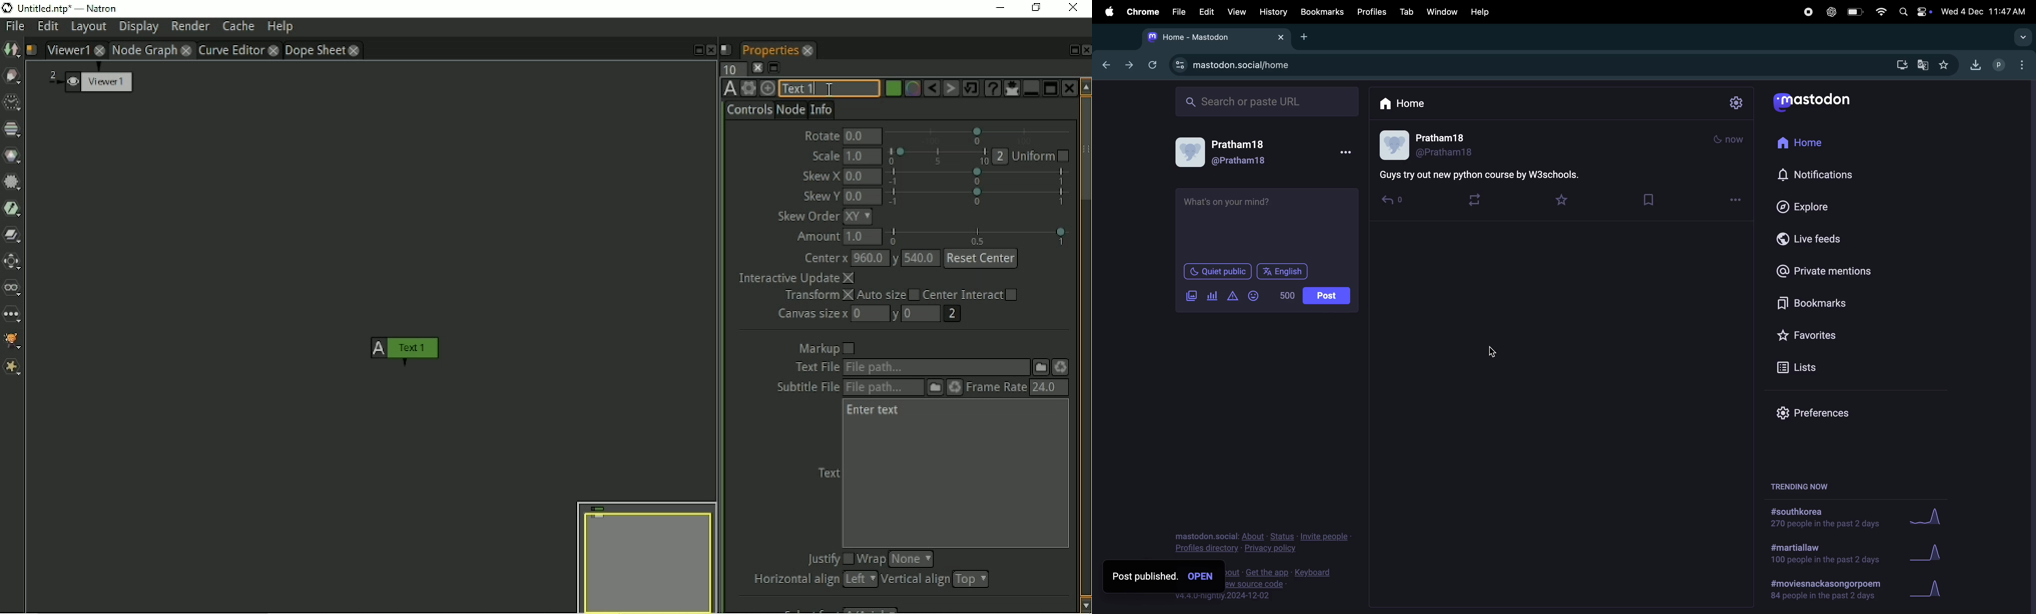 This screenshot has width=2044, height=616. Describe the element at coordinates (1823, 555) in the screenshot. I see `#martiallaw` at that location.